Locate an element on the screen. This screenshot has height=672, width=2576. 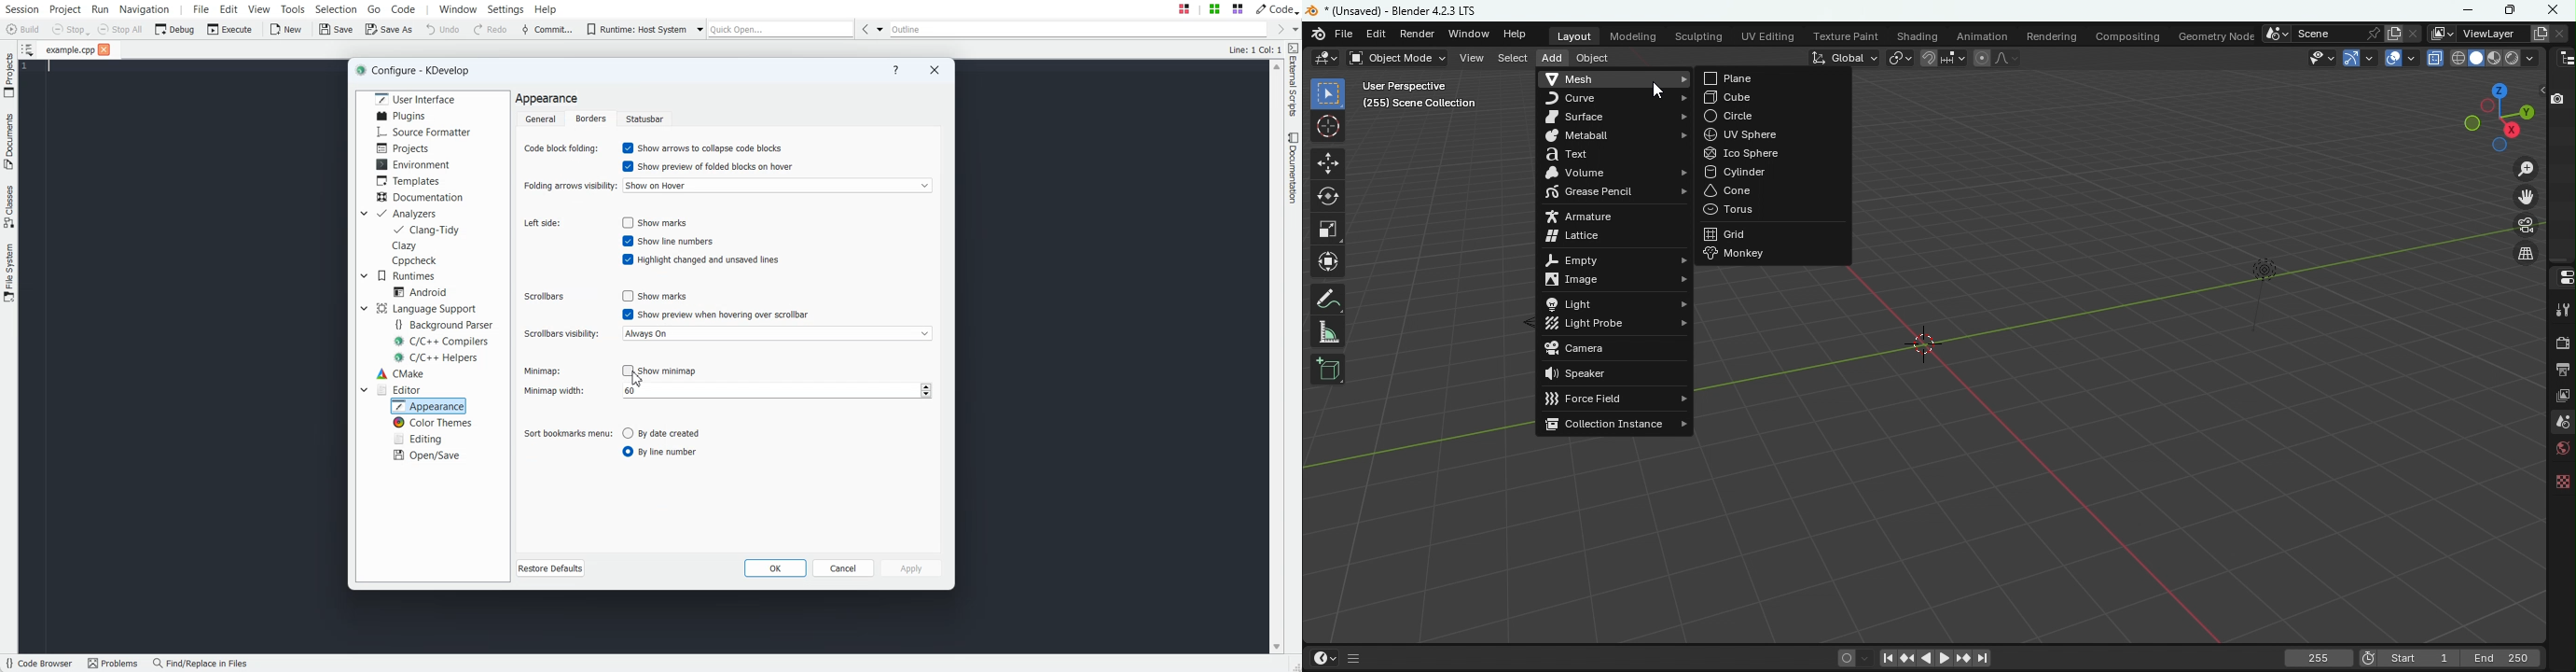
Play animation is located at coordinates (1942, 656).